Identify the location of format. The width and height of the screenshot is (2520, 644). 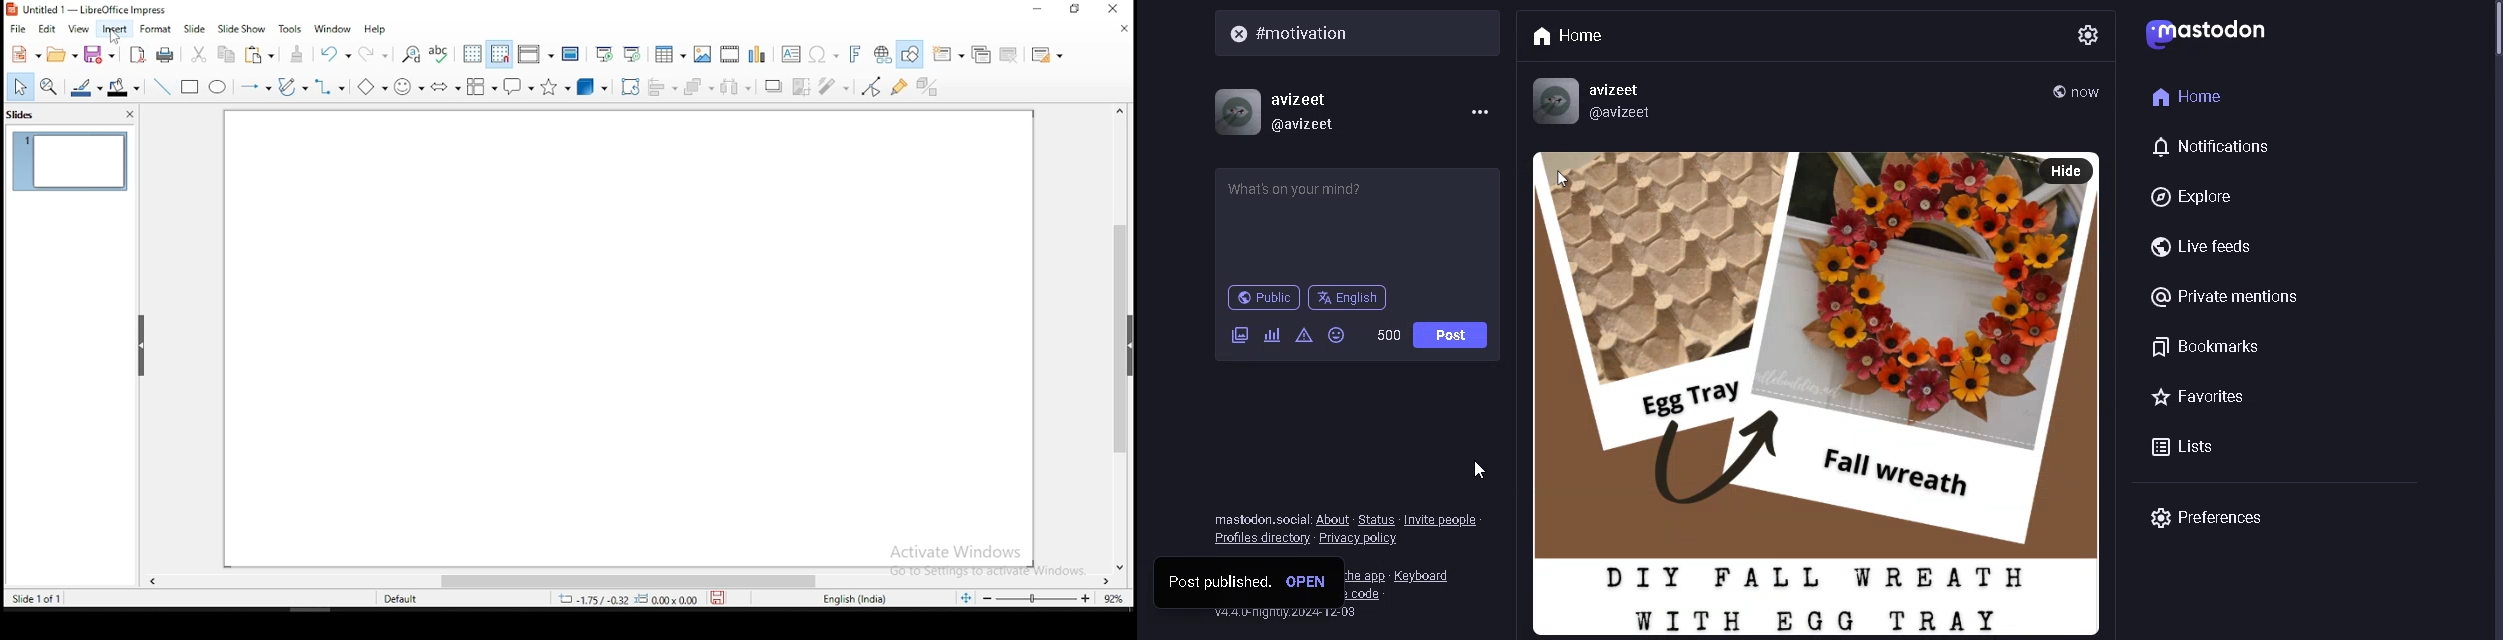
(156, 31).